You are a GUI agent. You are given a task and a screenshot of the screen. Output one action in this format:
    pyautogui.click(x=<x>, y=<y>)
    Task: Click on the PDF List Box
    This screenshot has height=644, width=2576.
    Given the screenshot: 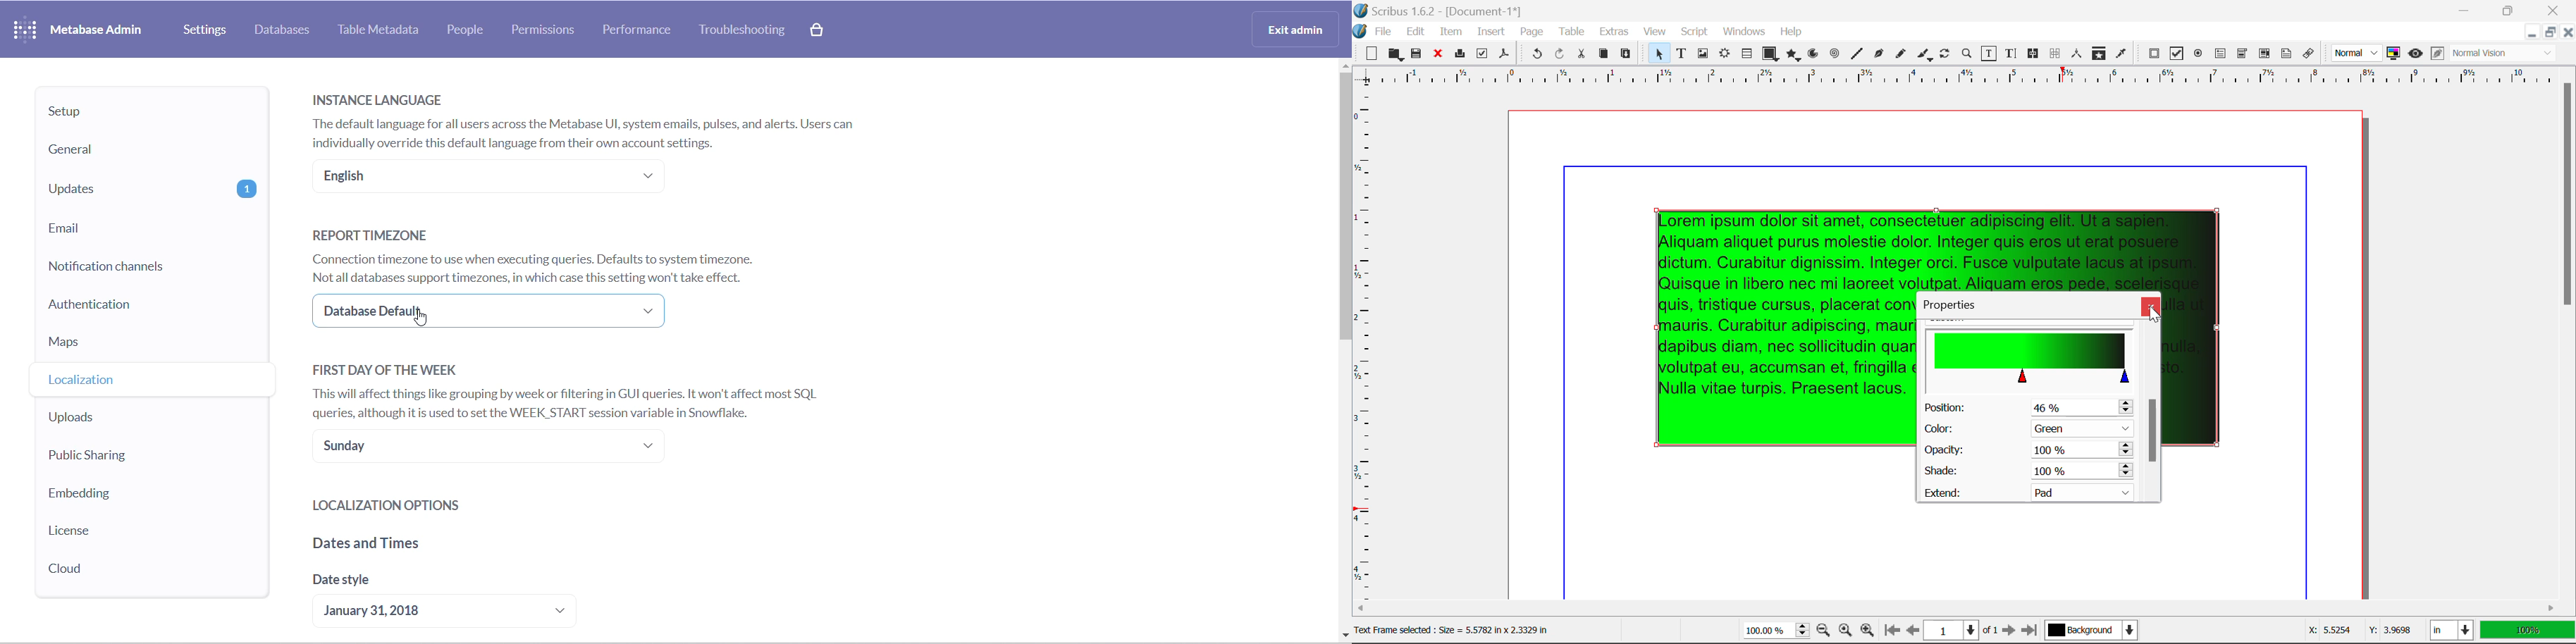 What is the action you would take?
    pyautogui.click(x=2265, y=54)
    